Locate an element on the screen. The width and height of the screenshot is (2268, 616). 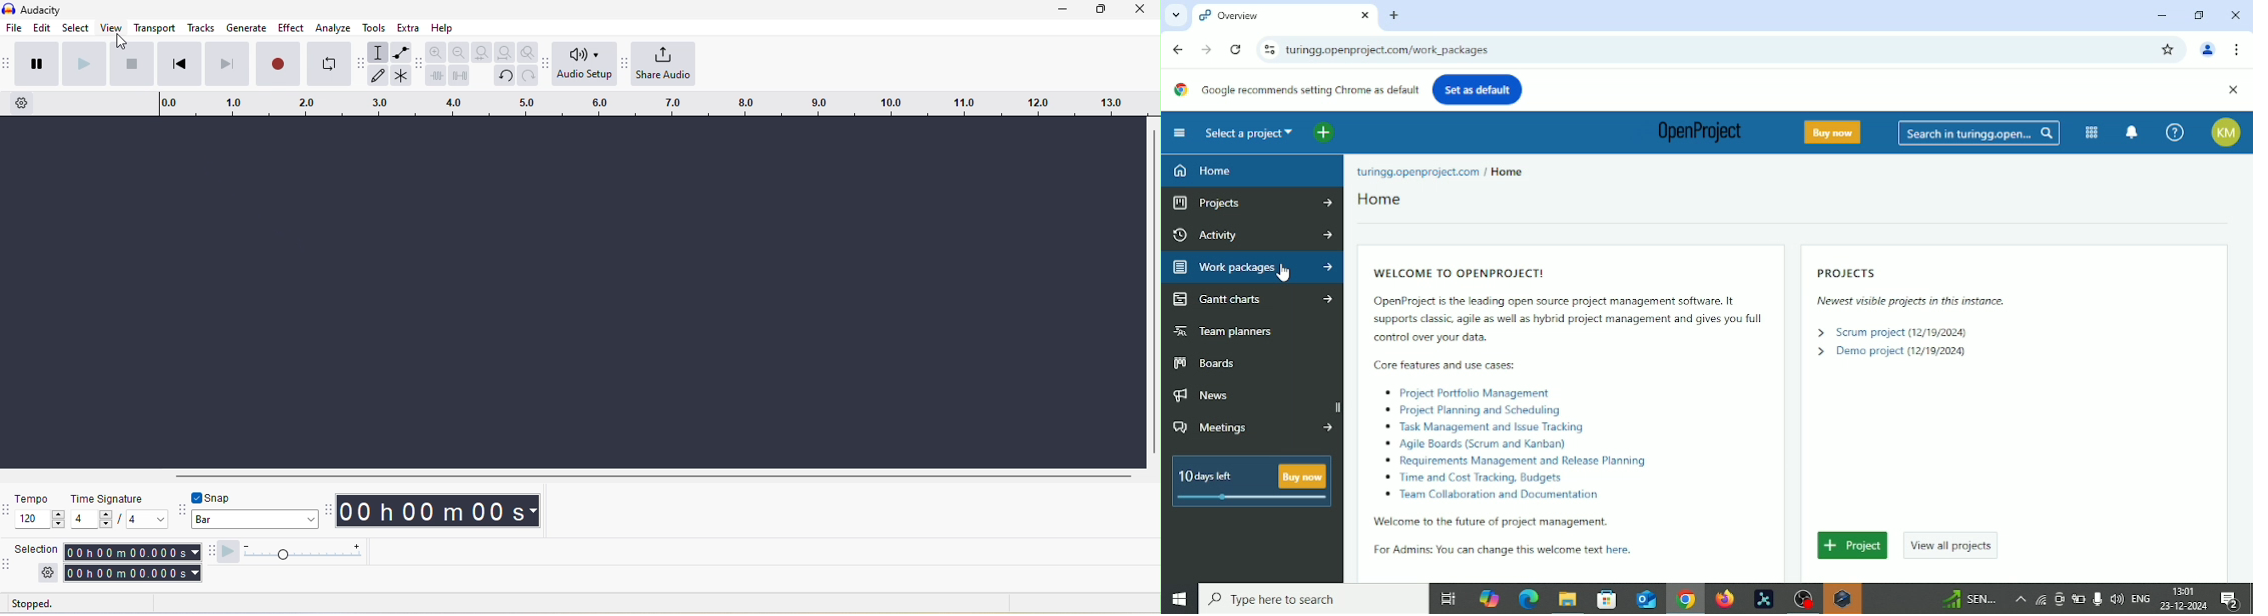
Customize and control google chrome is located at coordinates (2239, 49).